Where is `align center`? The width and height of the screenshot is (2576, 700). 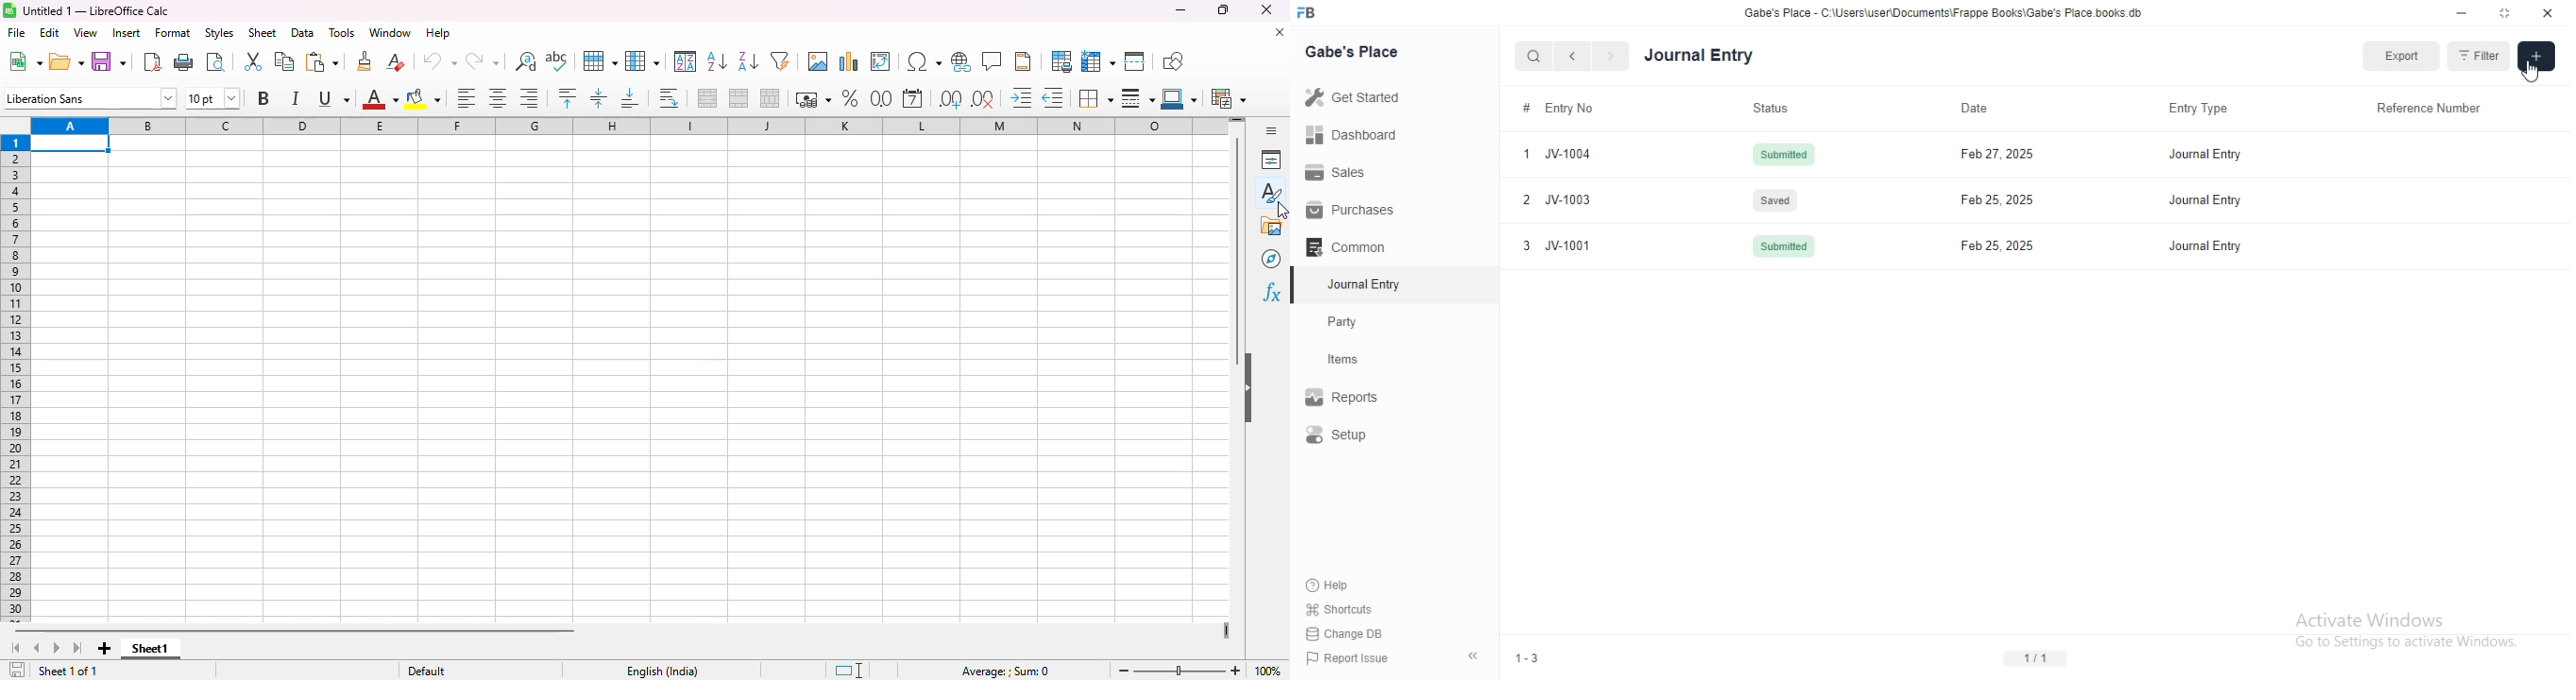
align center is located at coordinates (498, 98).